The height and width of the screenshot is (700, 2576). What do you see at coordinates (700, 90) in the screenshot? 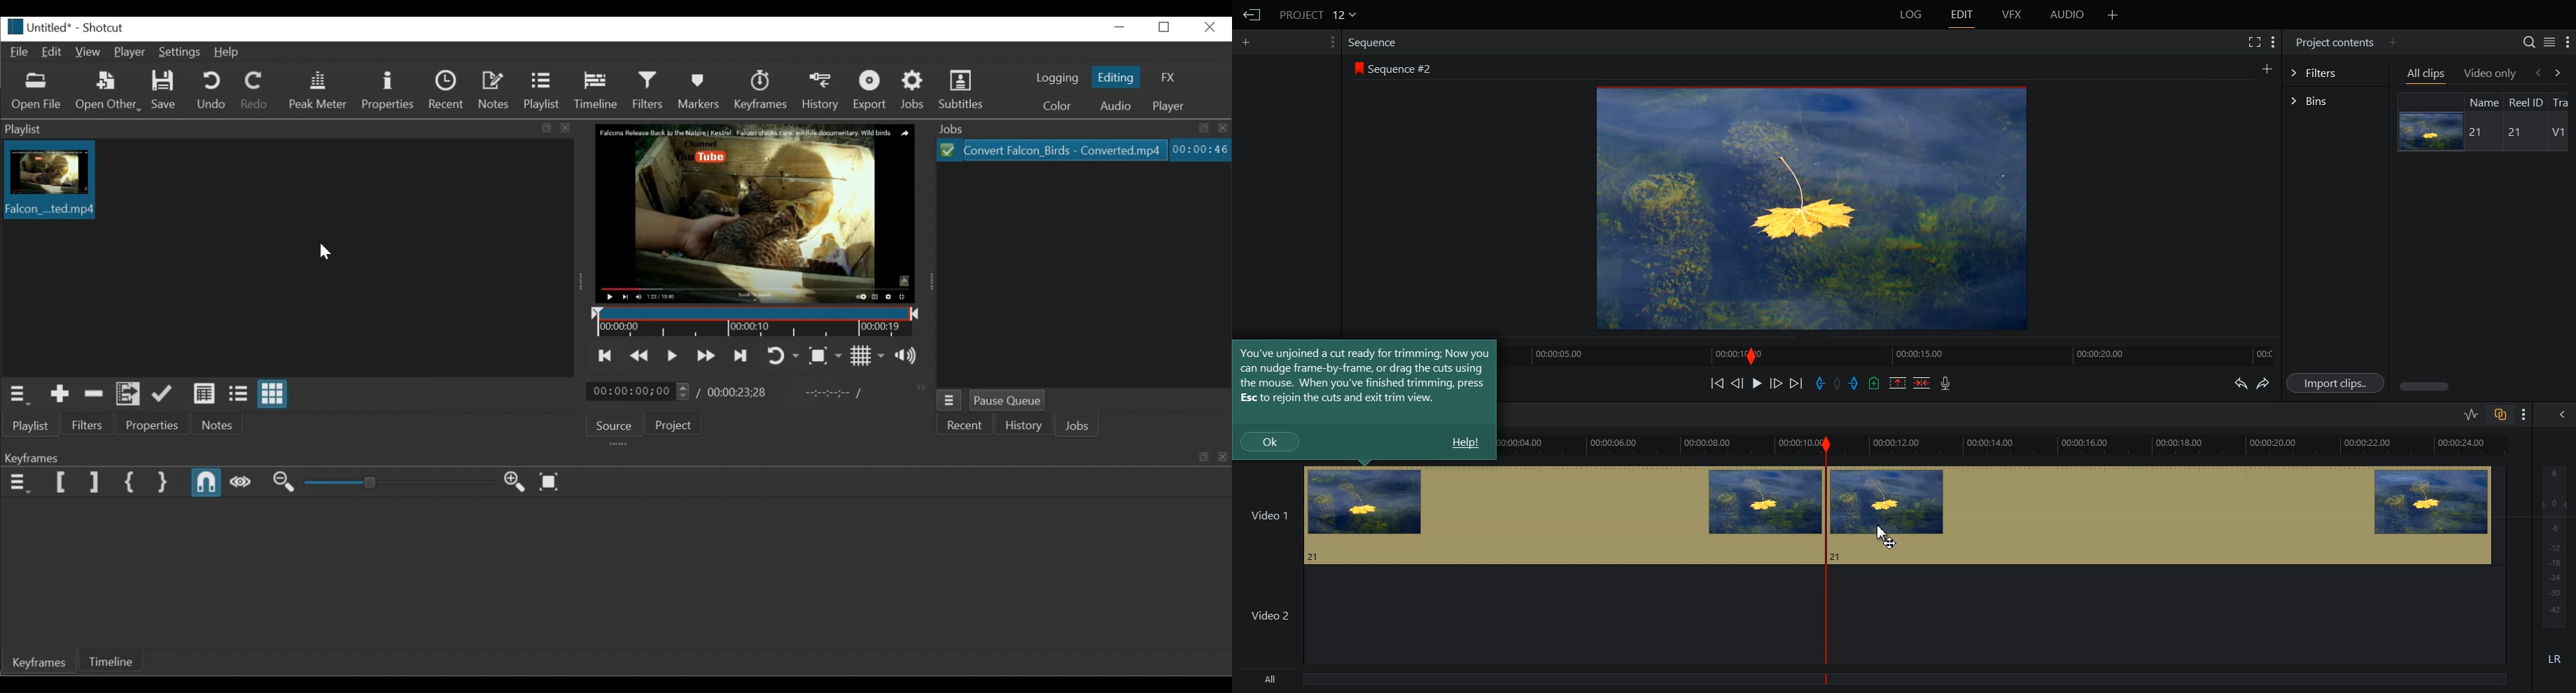
I see `Markers` at bounding box center [700, 90].